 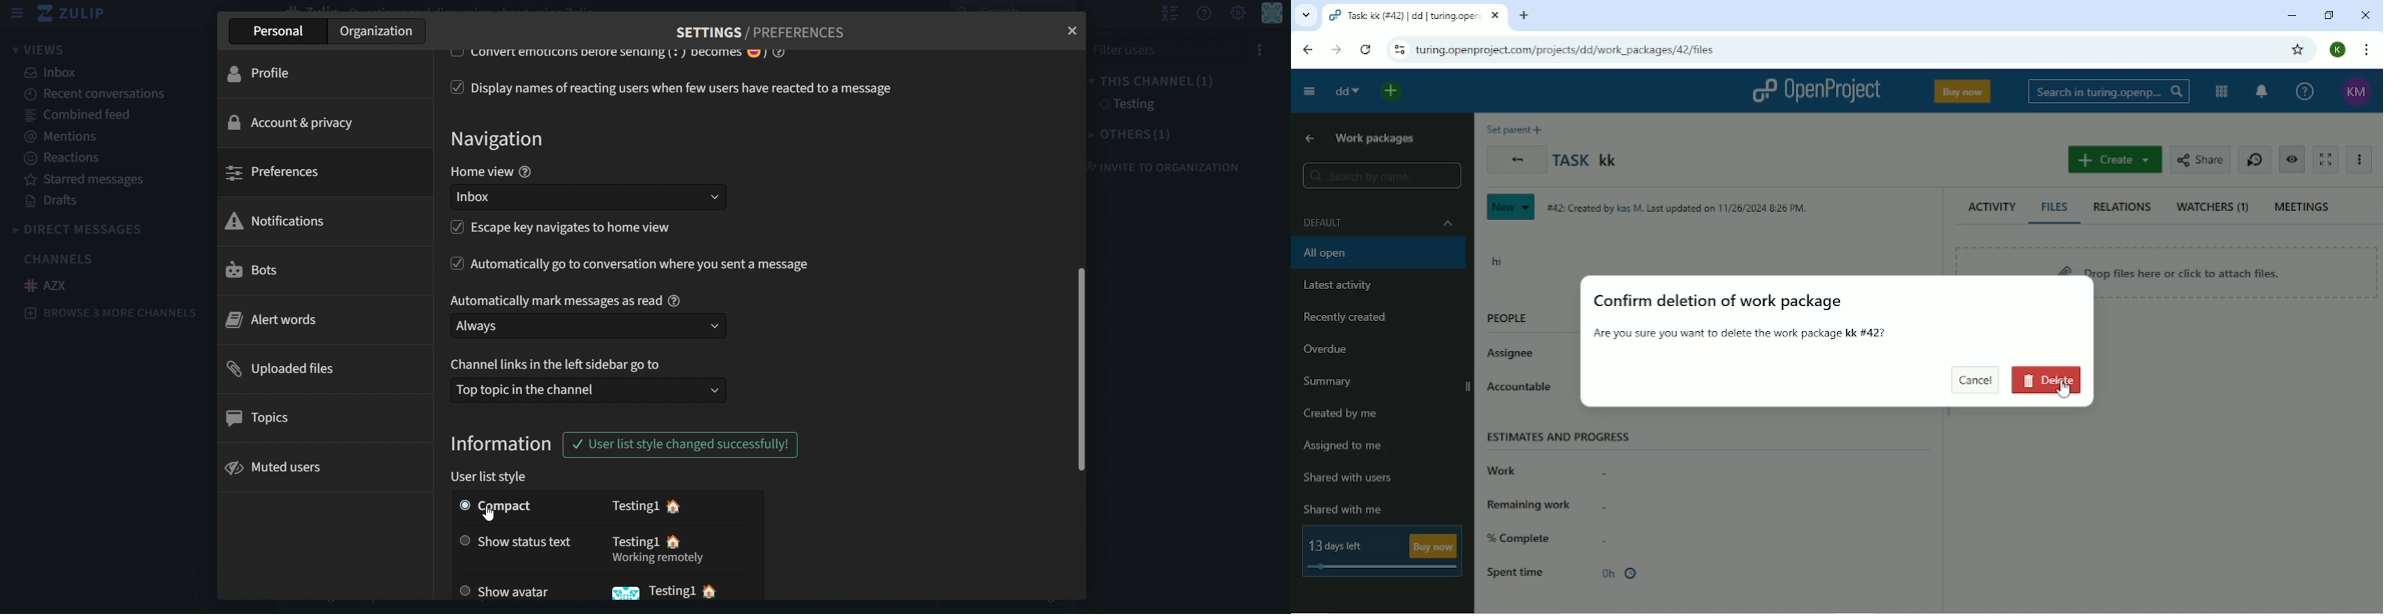 I want to click on inbox, so click(x=595, y=199).